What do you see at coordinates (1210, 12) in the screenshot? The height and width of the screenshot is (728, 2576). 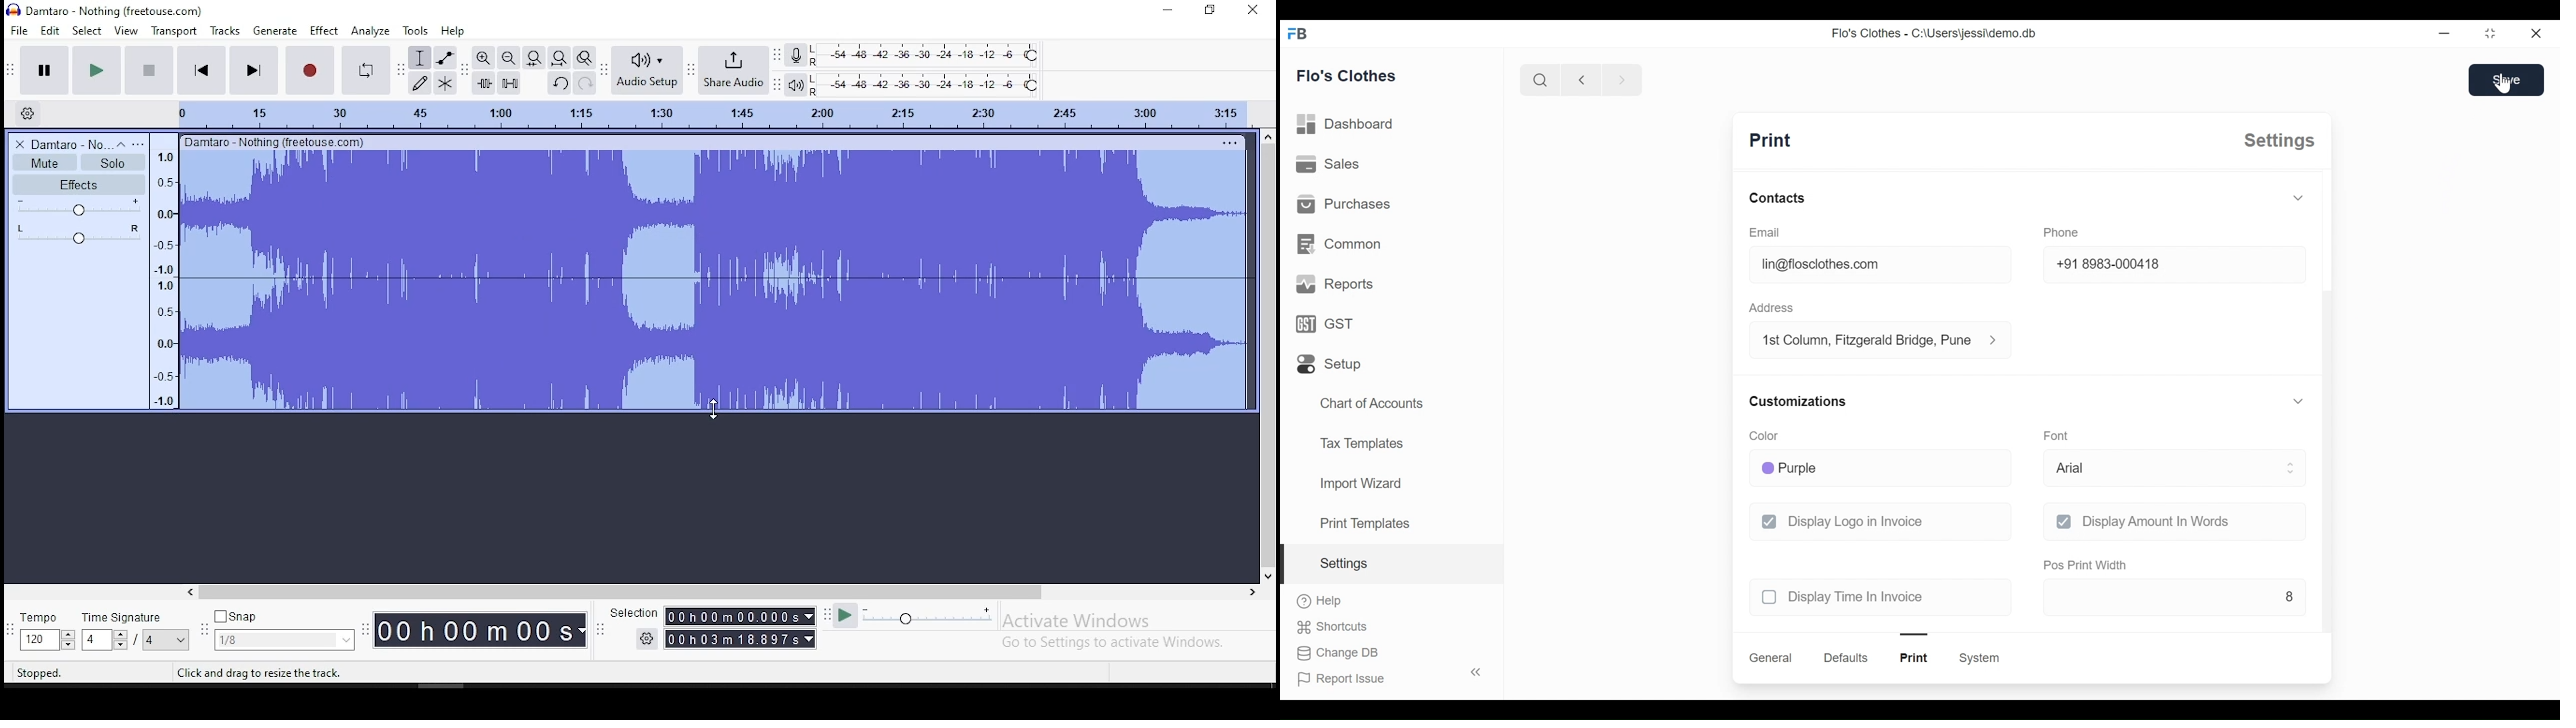 I see `Maximize` at bounding box center [1210, 12].